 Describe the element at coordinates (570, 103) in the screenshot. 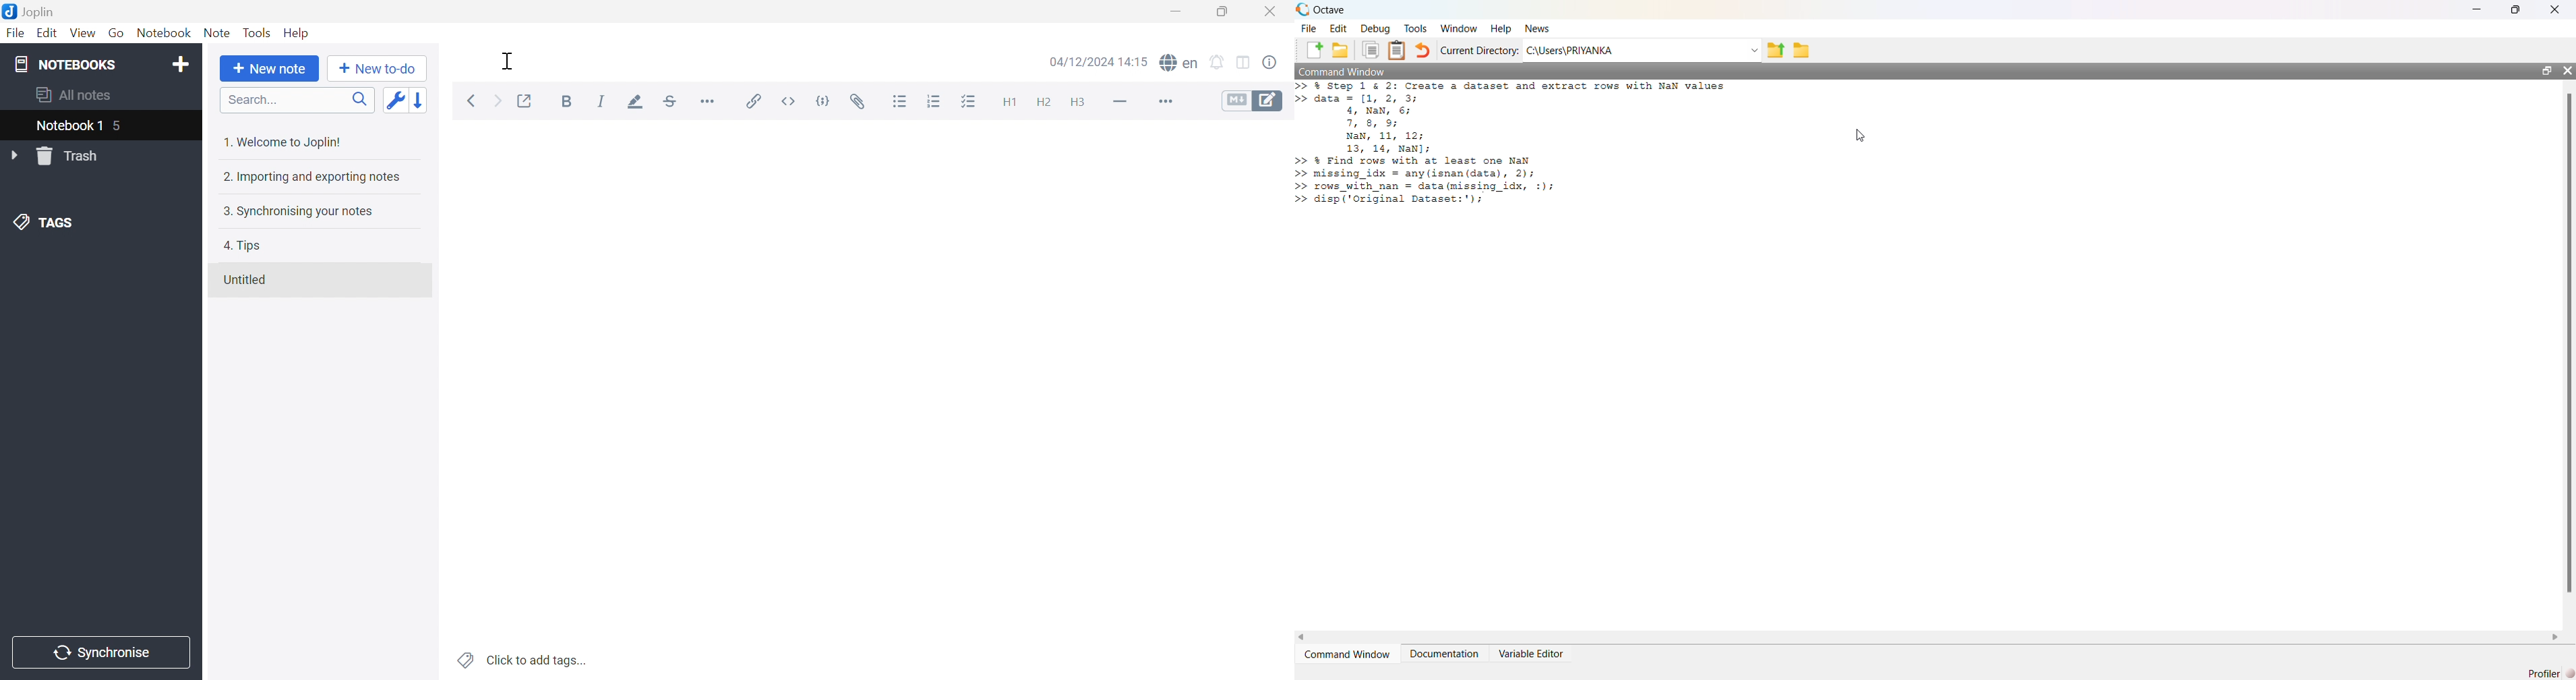

I see `Bold` at that location.